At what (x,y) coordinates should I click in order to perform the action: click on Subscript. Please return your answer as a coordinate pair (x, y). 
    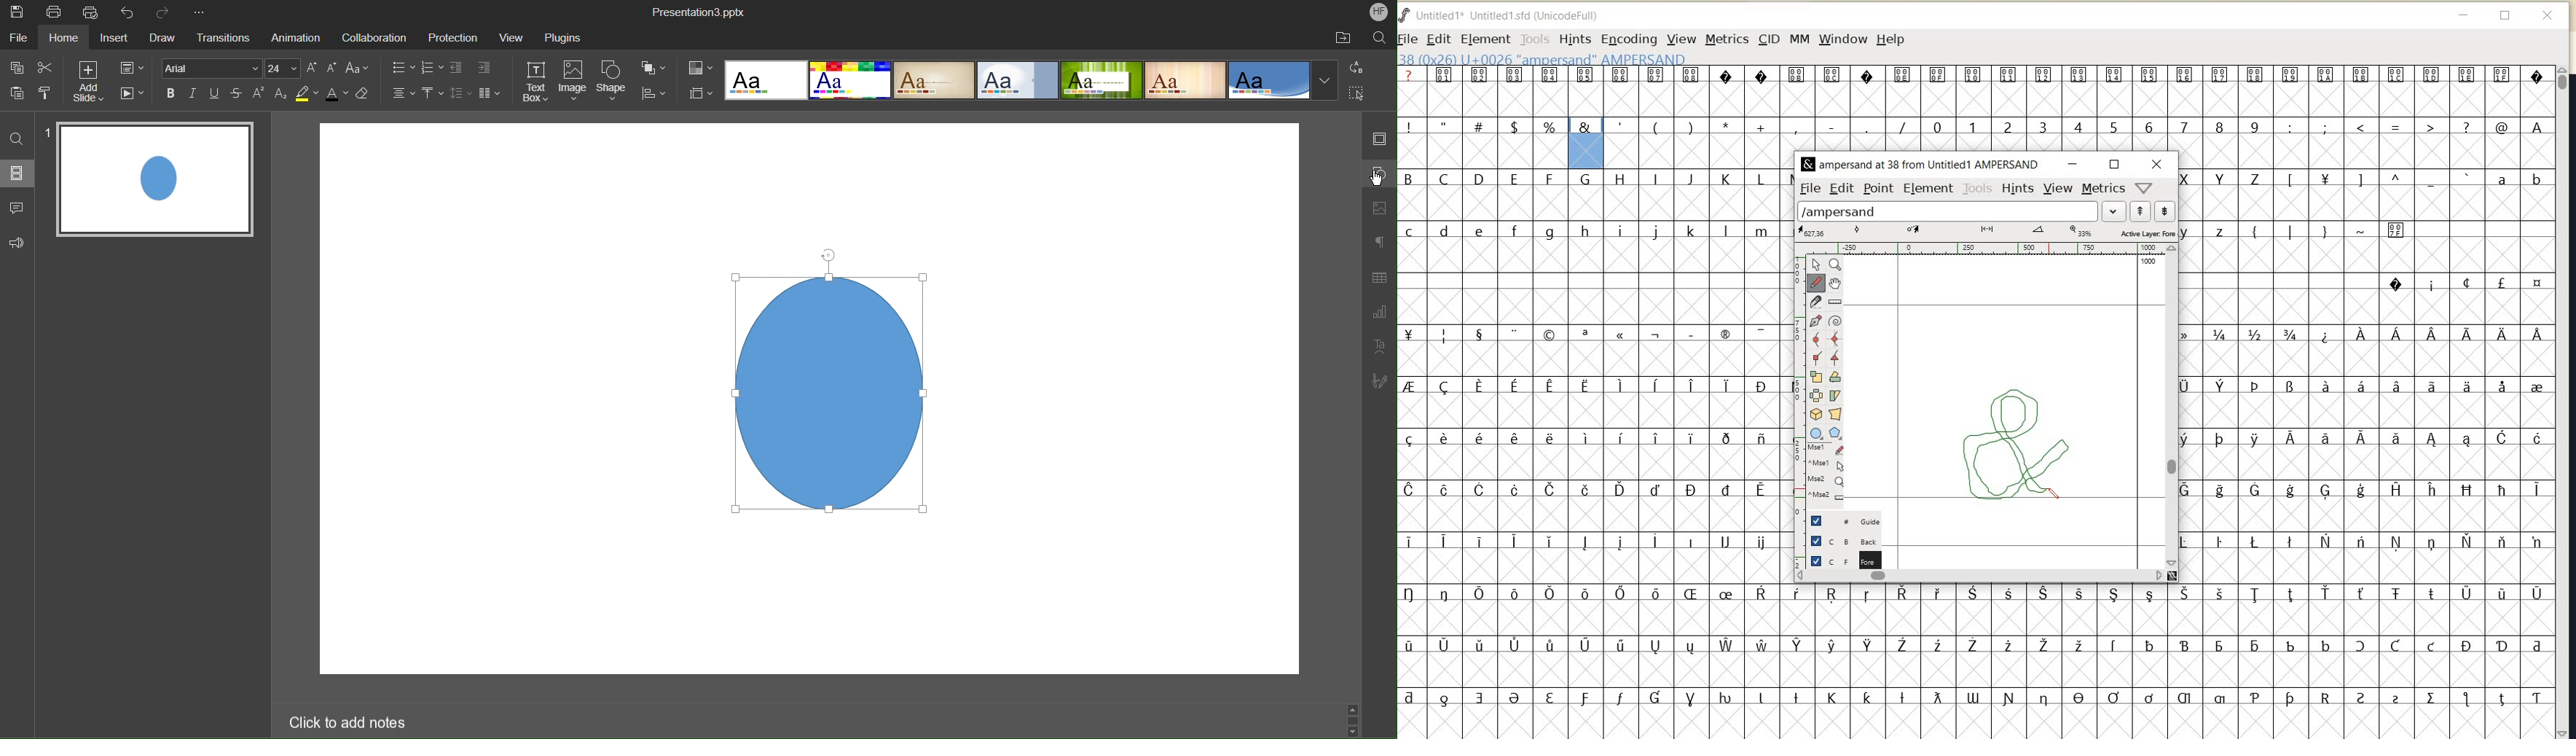
    Looking at the image, I should click on (280, 94).